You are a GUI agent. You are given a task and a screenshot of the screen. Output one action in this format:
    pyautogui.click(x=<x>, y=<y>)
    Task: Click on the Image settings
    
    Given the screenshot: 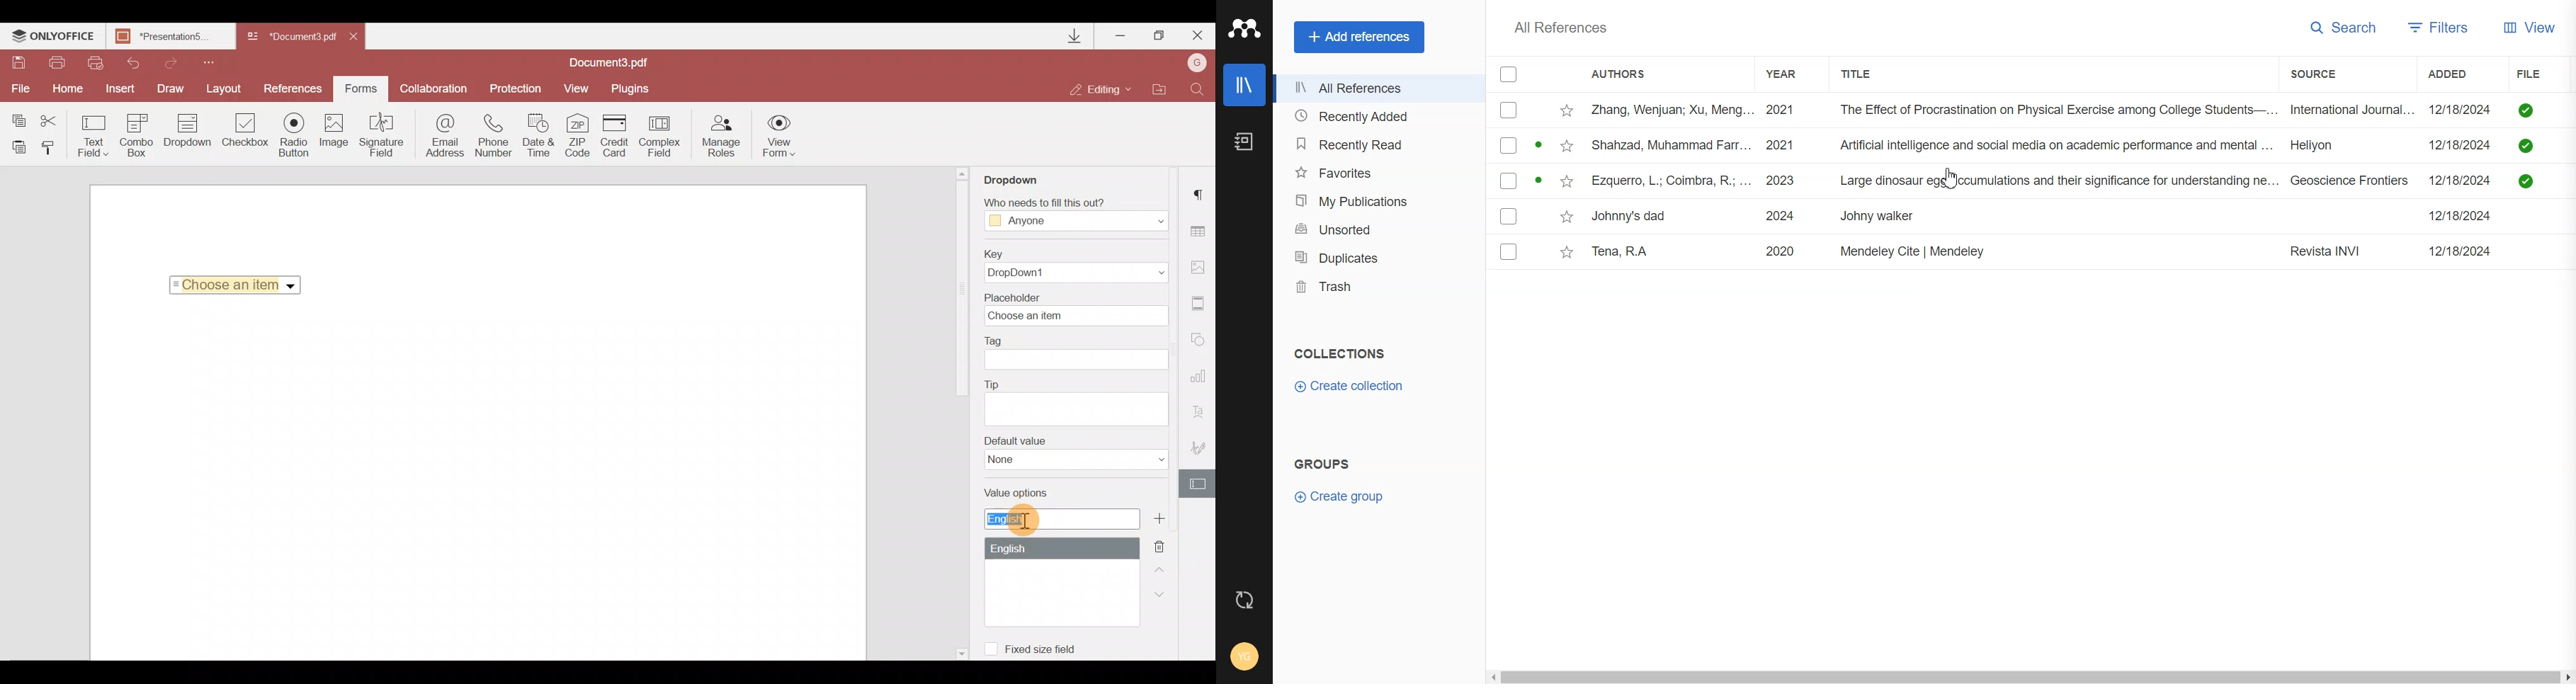 What is the action you would take?
    pyautogui.click(x=1201, y=264)
    